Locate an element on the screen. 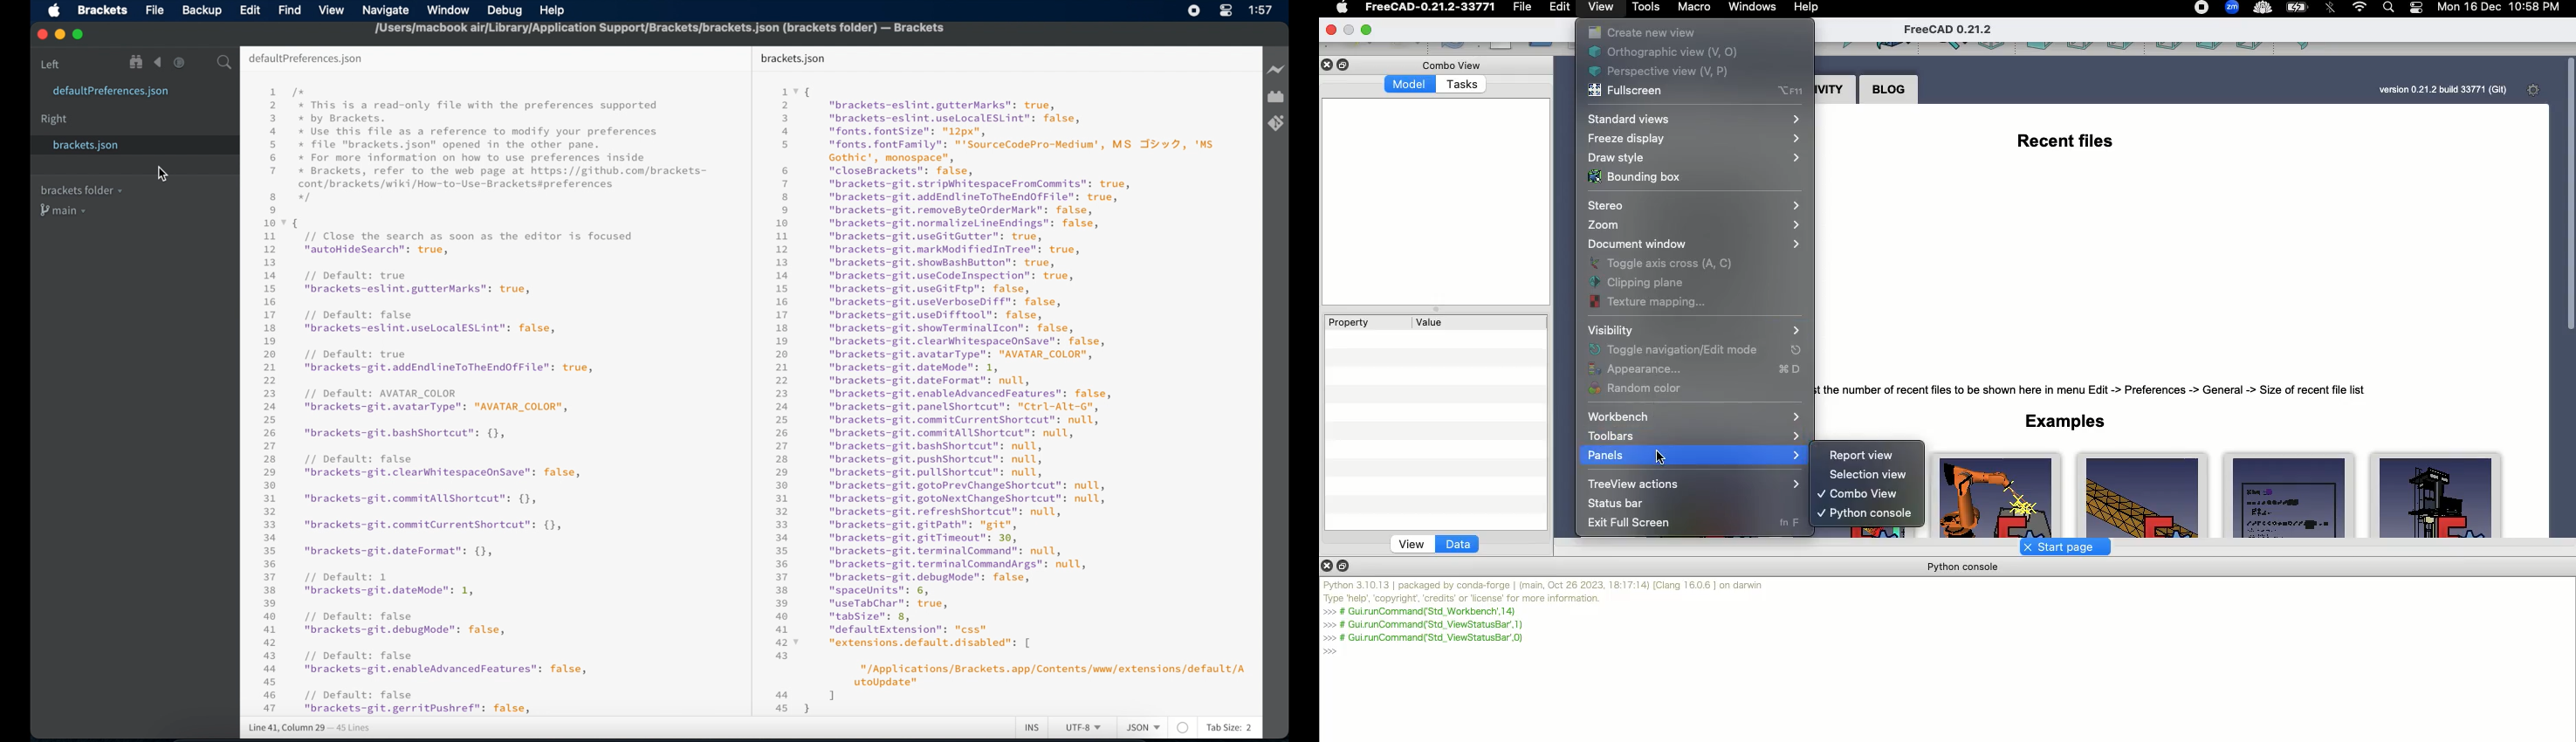 The image size is (2576, 756). Close is located at coordinates (1330, 65).